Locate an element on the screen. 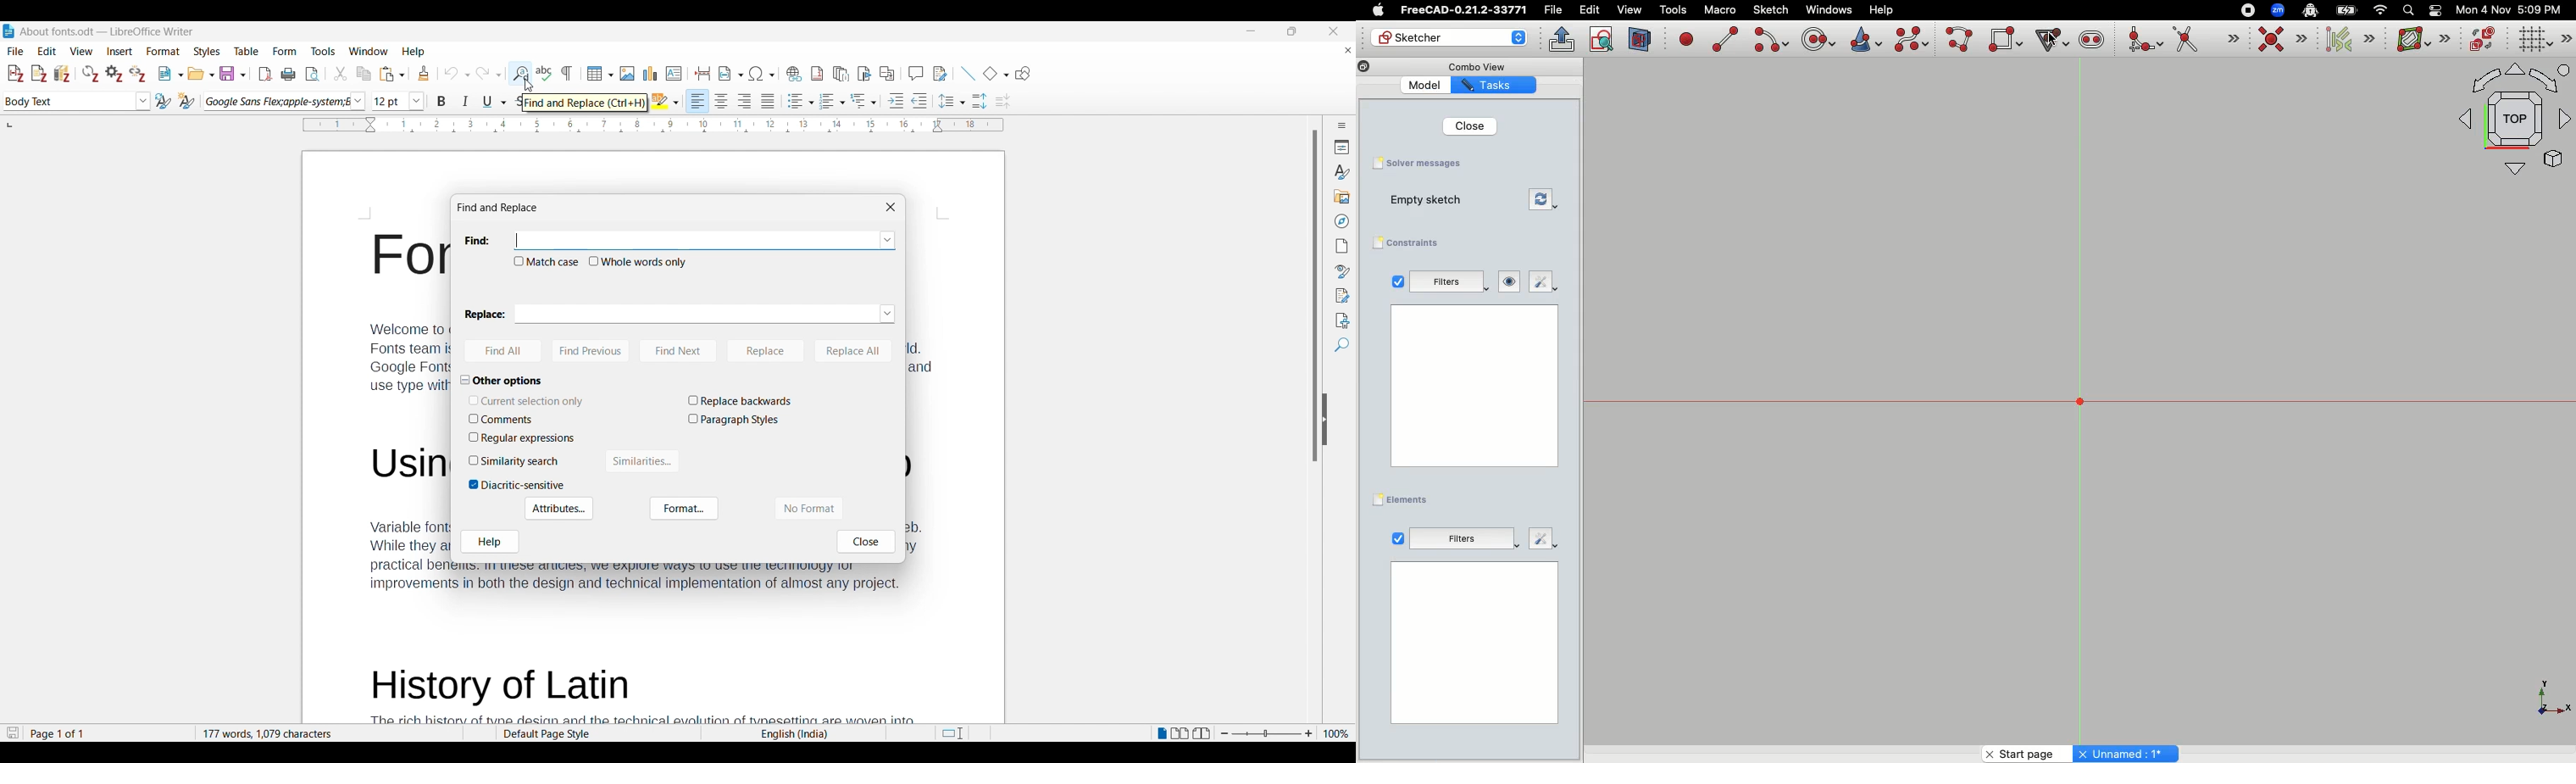 The height and width of the screenshot is (784, 2576). cursor is located at coordinates (528, 83).